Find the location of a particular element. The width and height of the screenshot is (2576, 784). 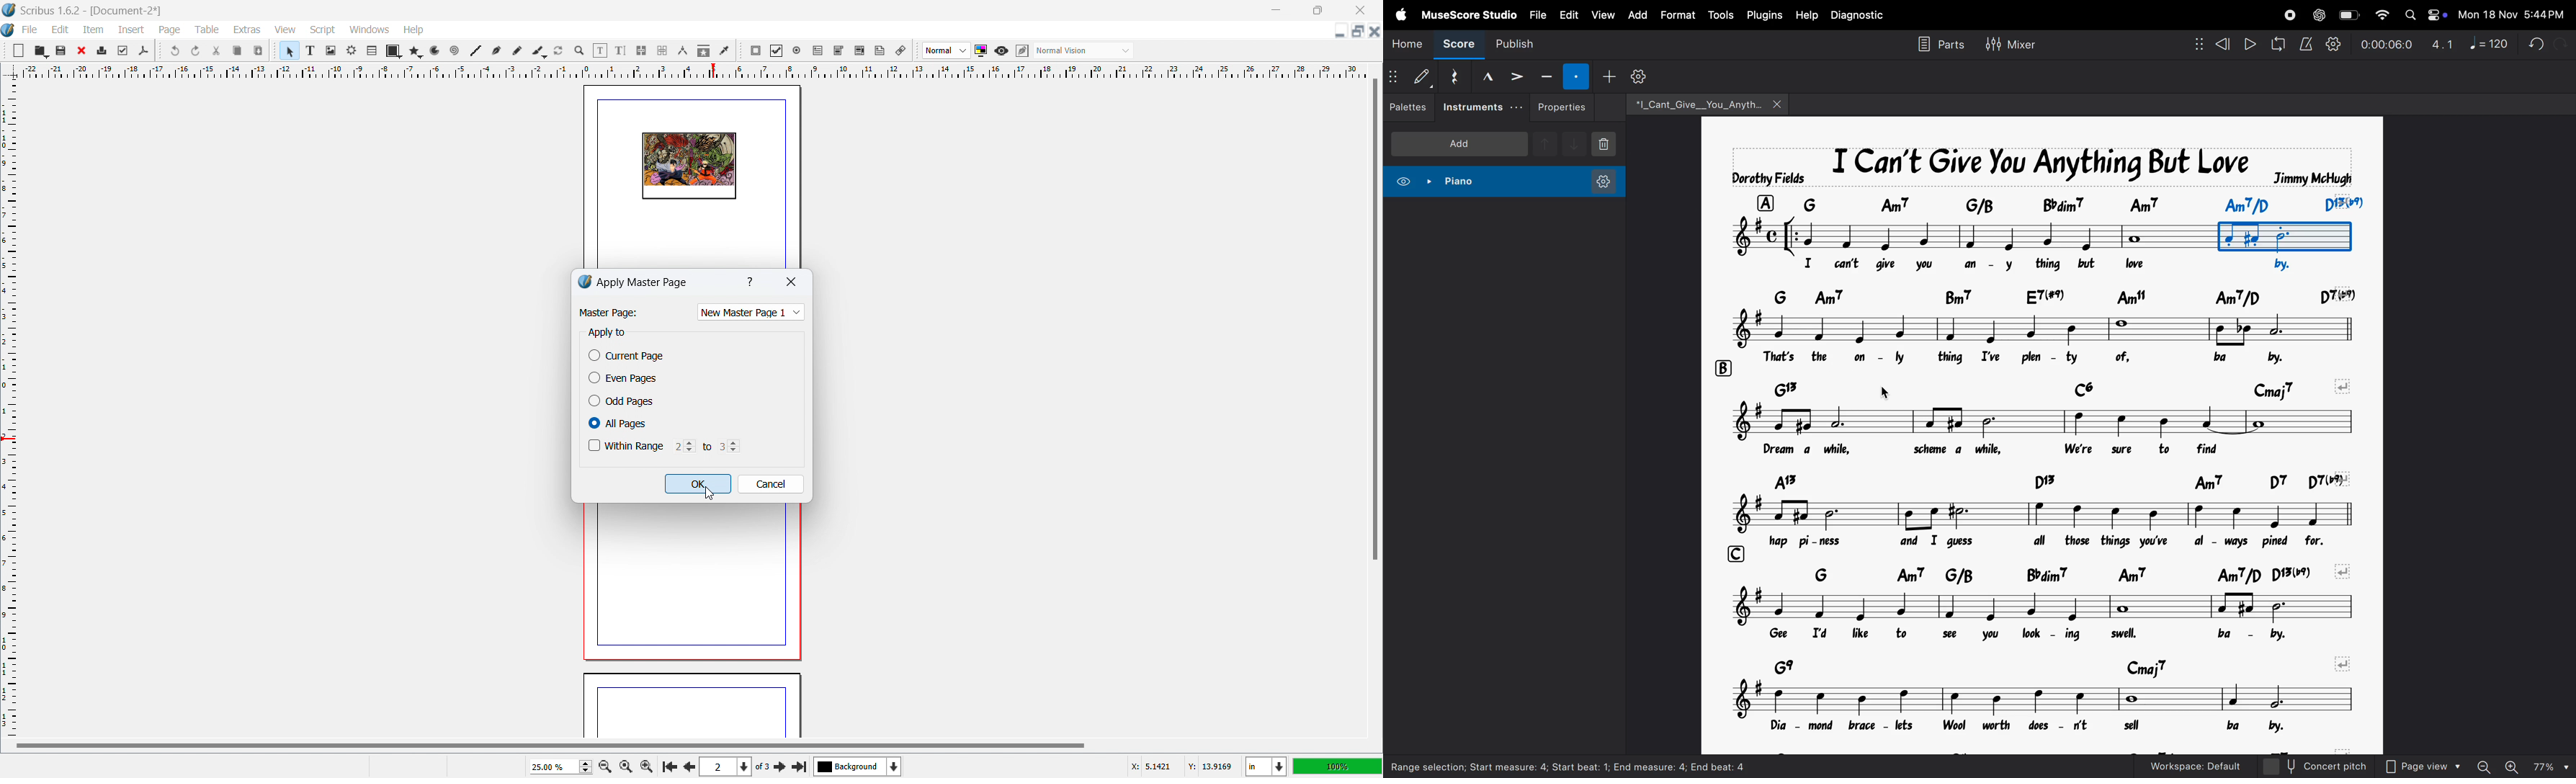

text annotation is located at coordinates (880, 51).